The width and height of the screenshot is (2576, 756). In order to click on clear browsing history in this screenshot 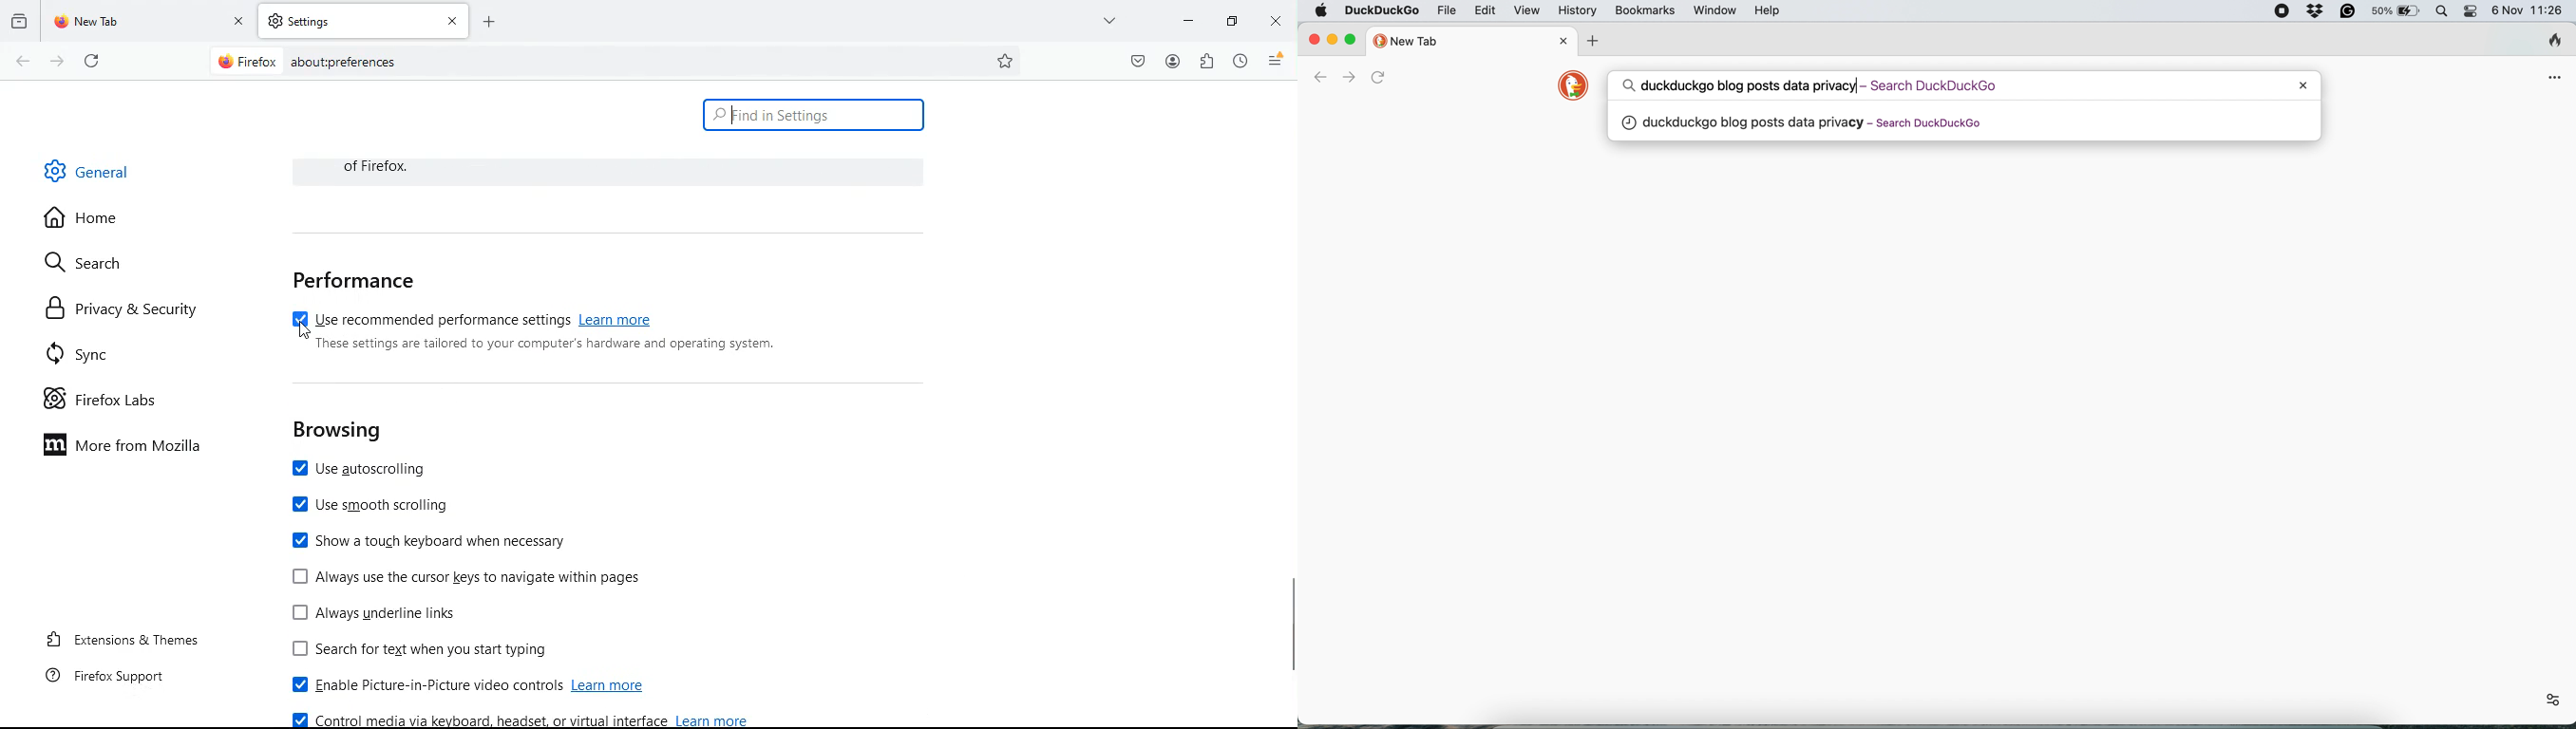, I will do `click(2560, 43)`.